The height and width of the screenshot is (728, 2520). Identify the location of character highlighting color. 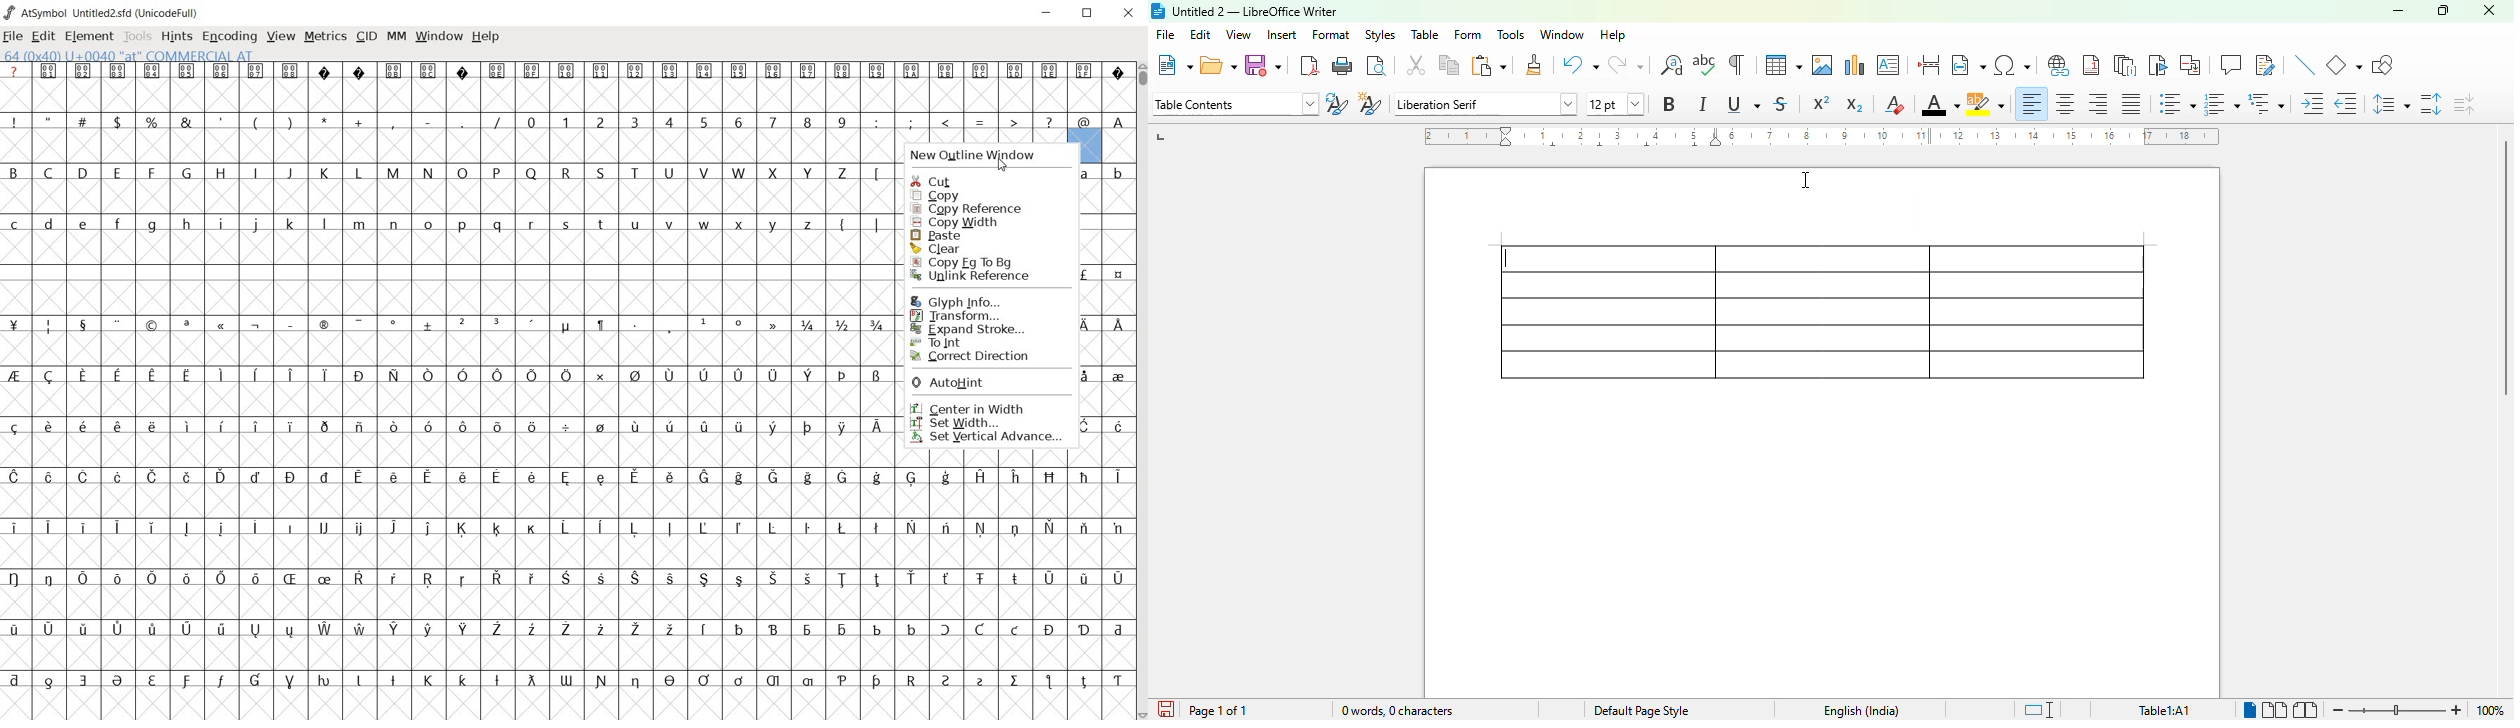
(1986, 105).